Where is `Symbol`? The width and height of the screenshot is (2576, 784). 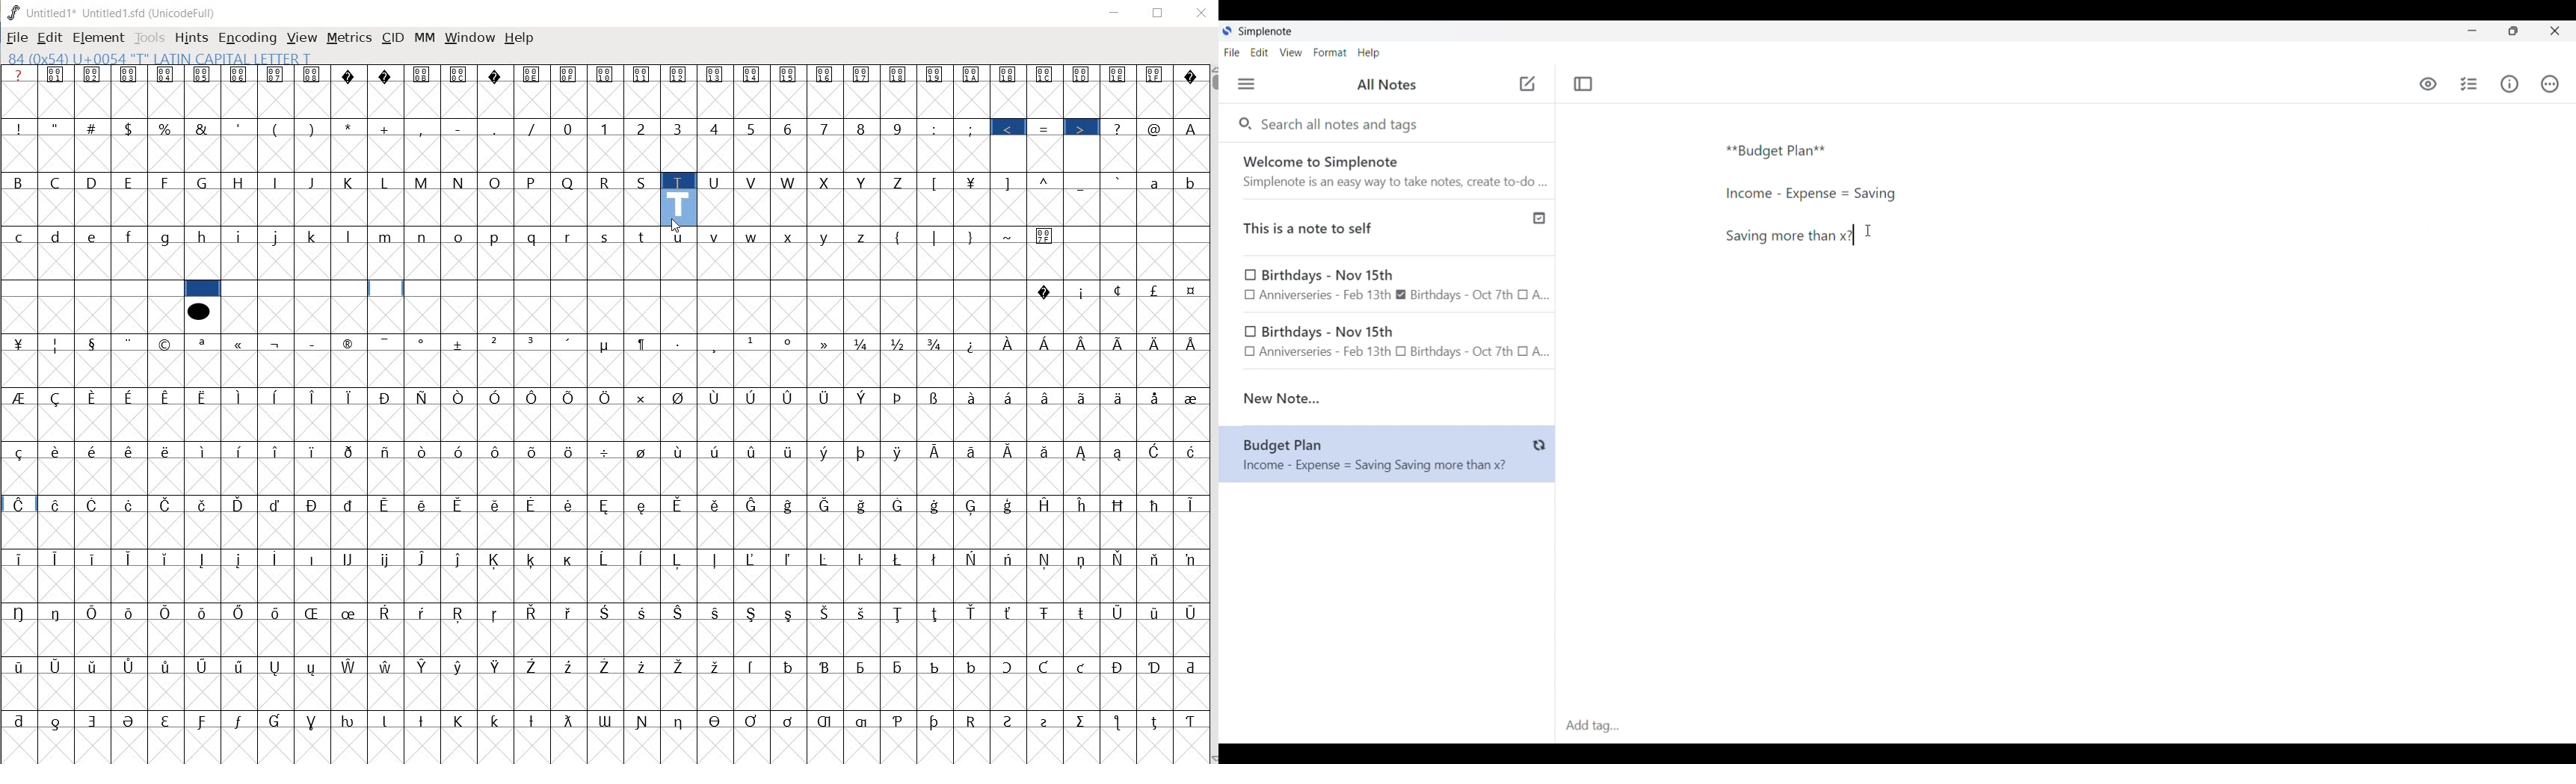
Symbol is located at coordinates (826, 668).